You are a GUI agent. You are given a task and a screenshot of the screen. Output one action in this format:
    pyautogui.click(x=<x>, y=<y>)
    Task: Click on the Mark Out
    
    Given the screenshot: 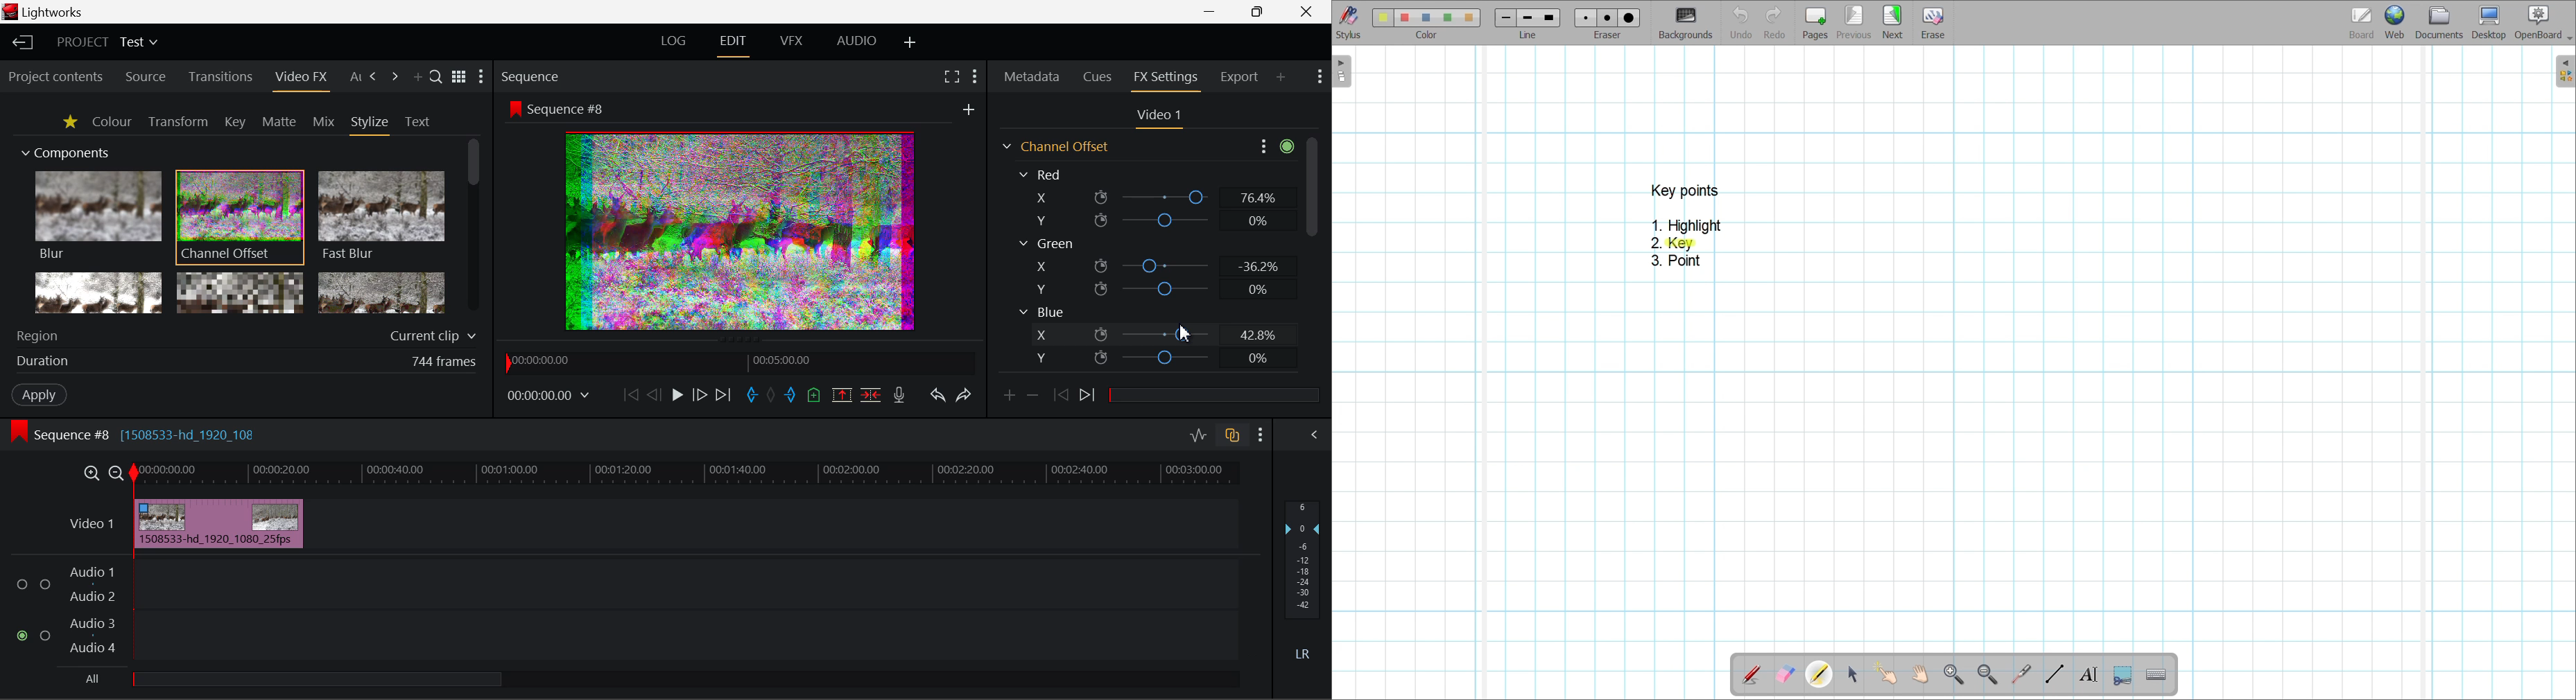 What is the action you would take?
    pyautogui.click(x=789, y=395)
    